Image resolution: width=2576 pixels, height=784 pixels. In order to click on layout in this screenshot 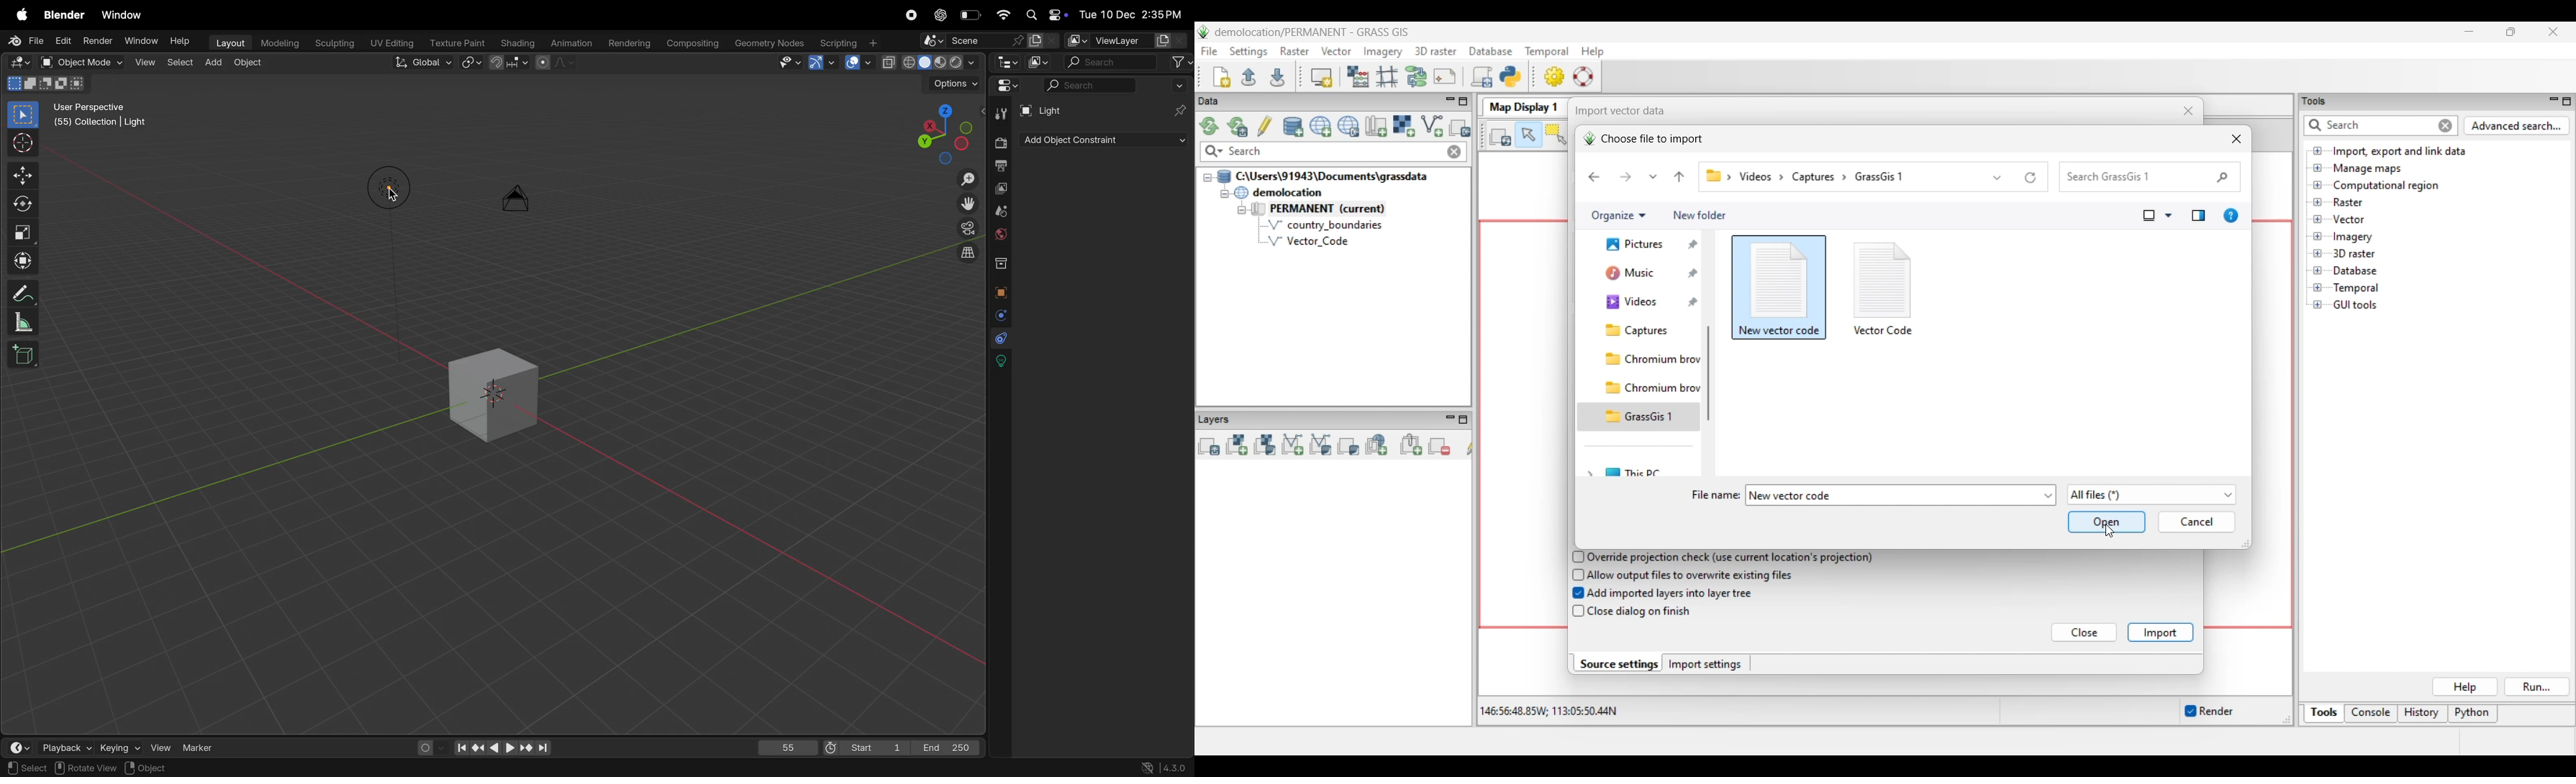, I will do `click(228, 41)`.